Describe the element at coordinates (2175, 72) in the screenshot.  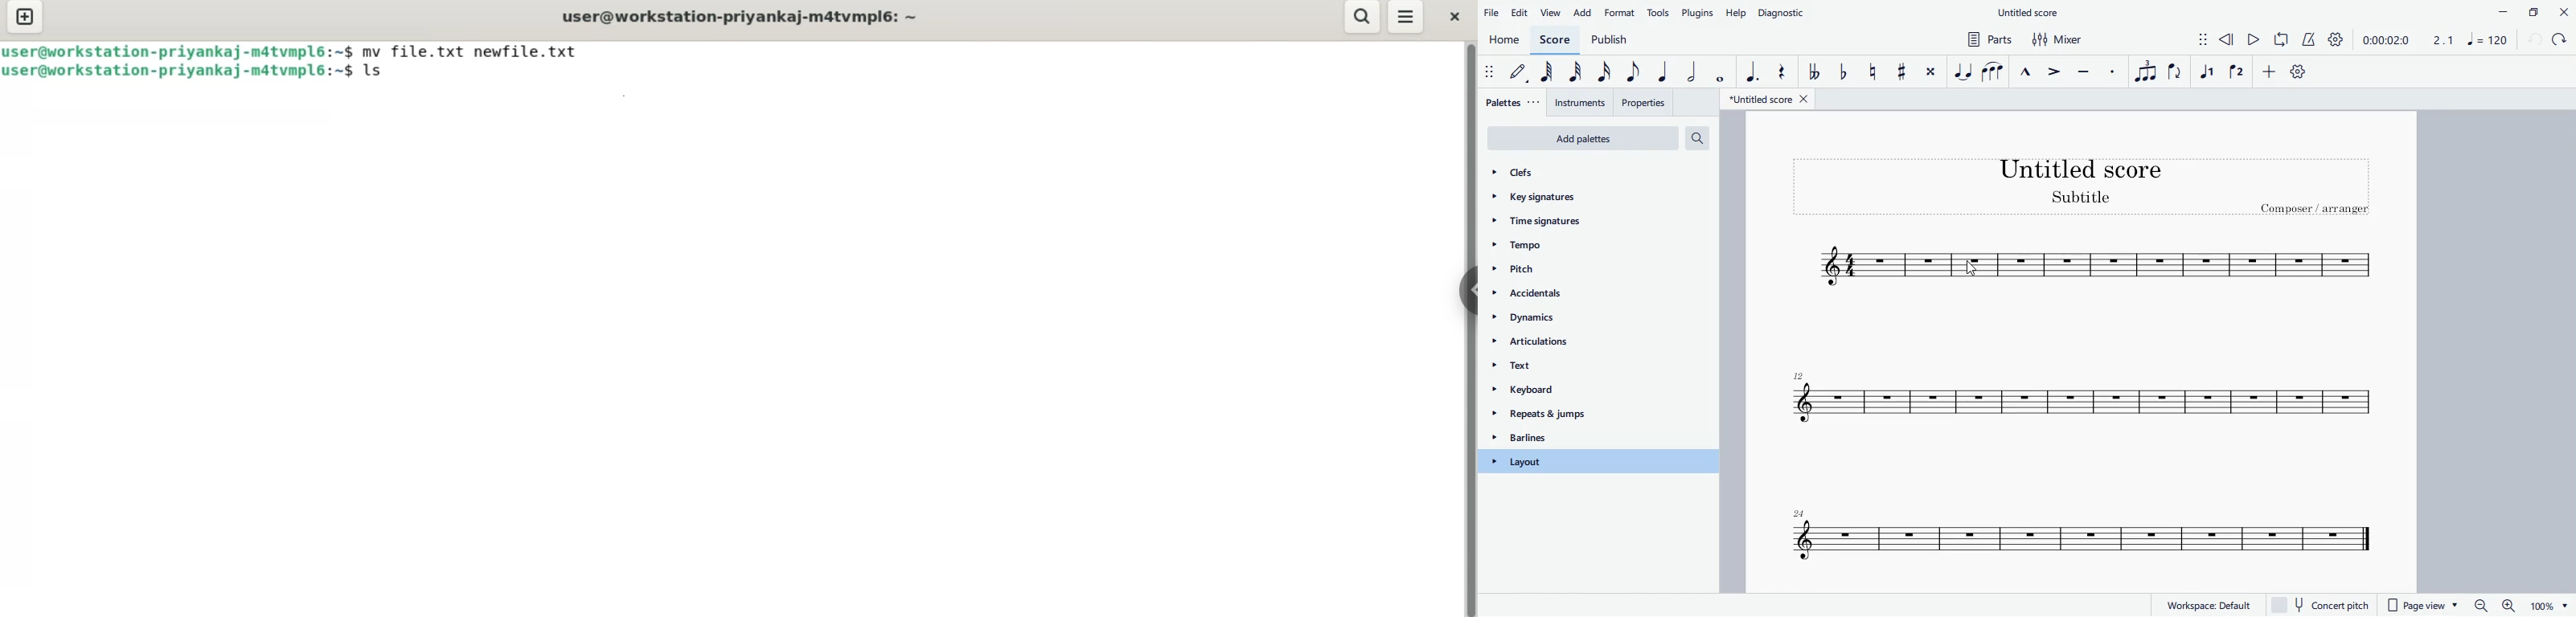
I see `flip direction` at that location.